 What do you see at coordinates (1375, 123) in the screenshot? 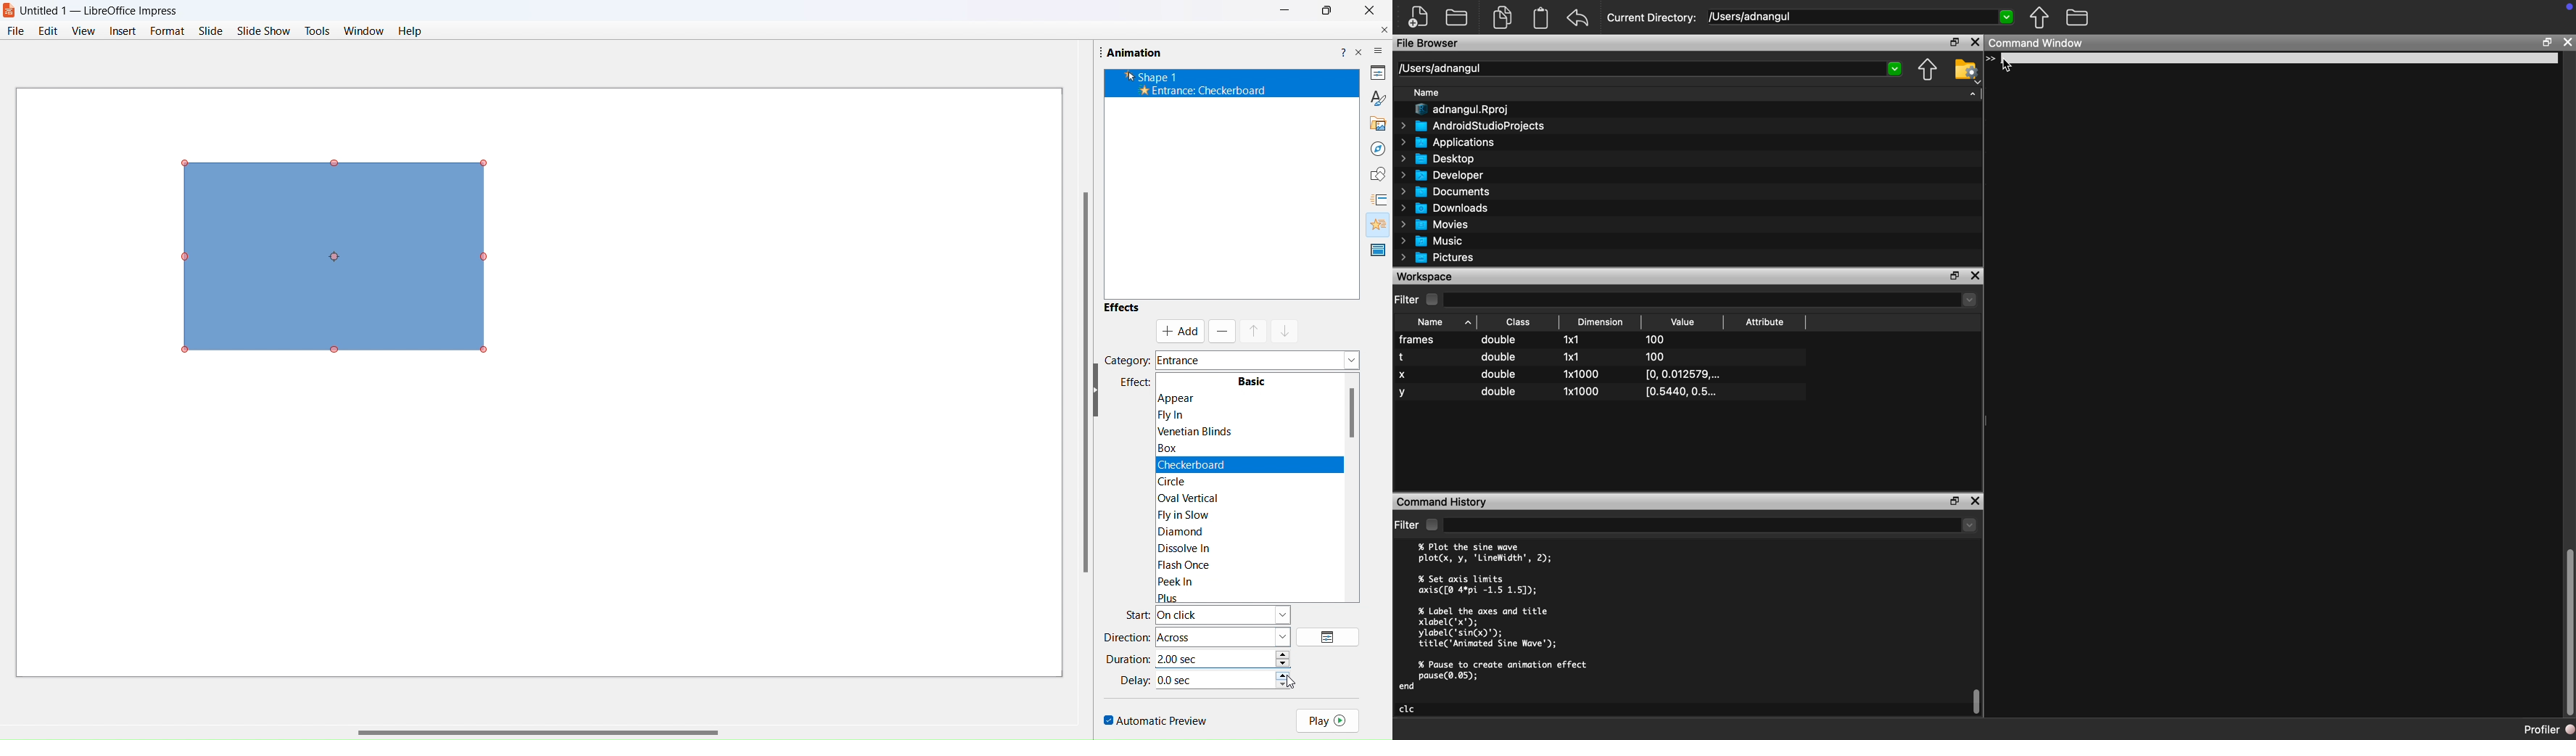
I see `gallery` at bounding box center [1375, 123].